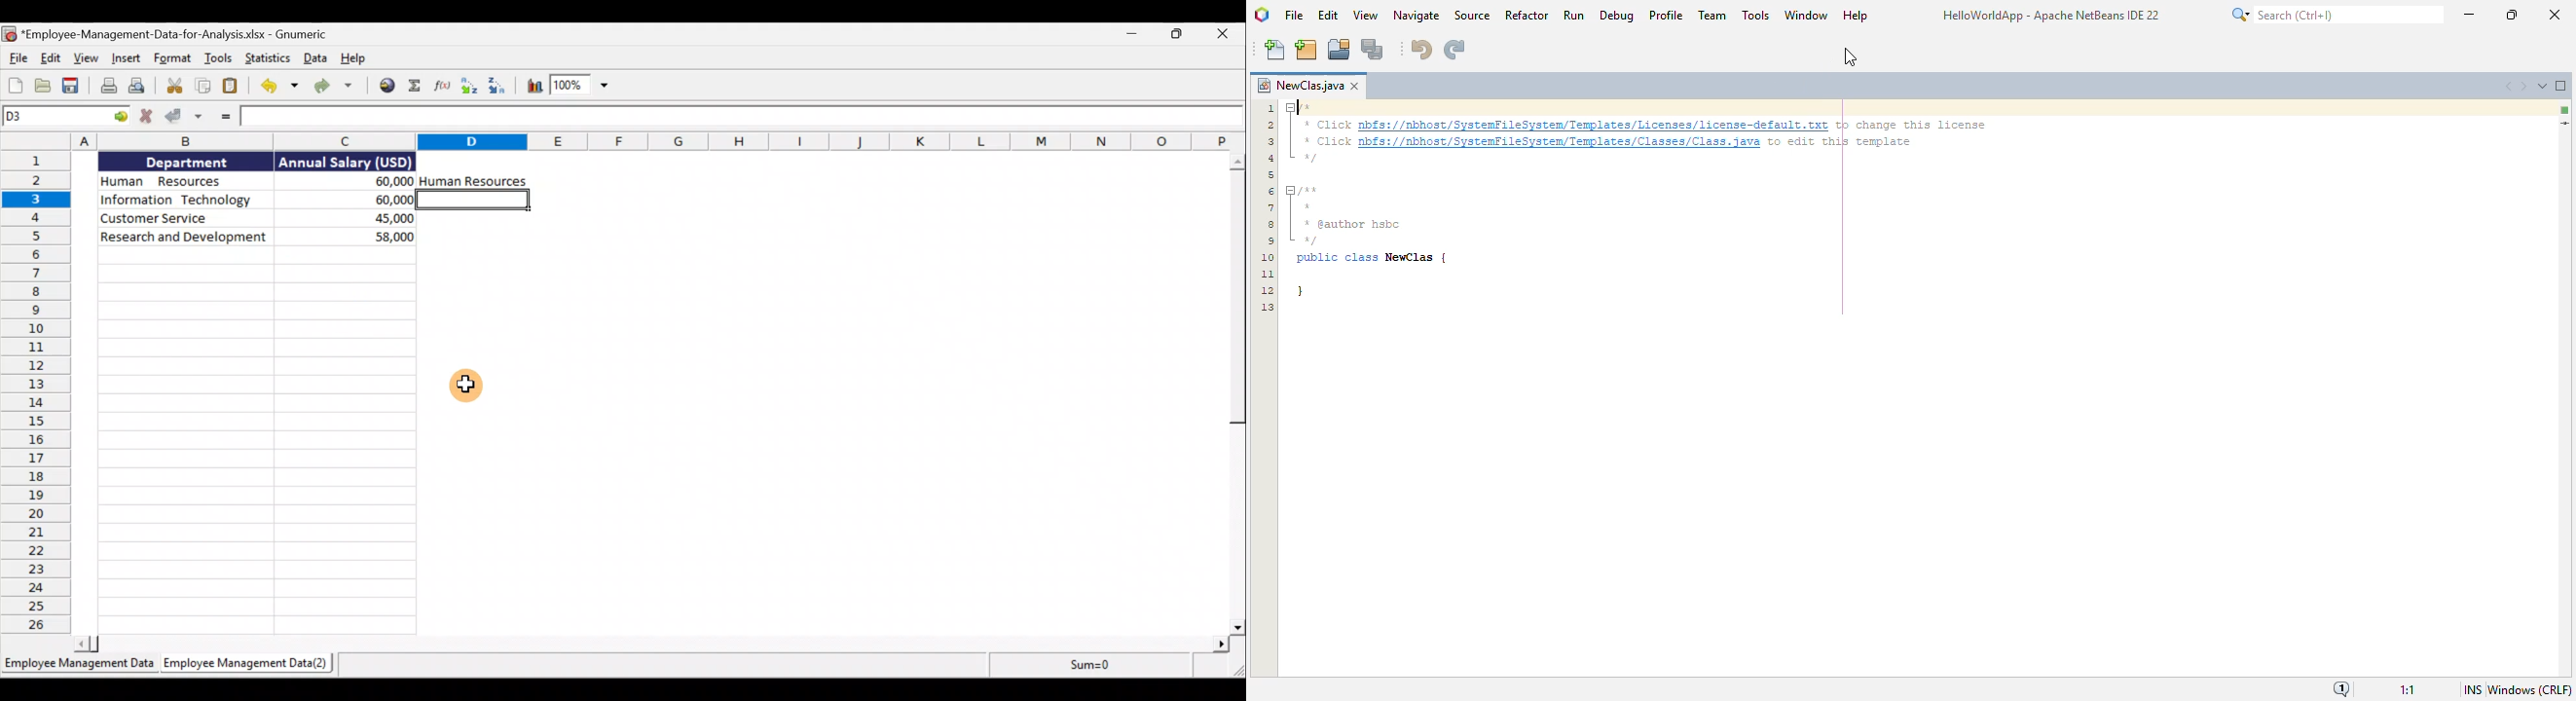  What do you see at coordinates (78, 665) in the screenshot?
I see `Sheet 1` at bounding box center [78, 665].